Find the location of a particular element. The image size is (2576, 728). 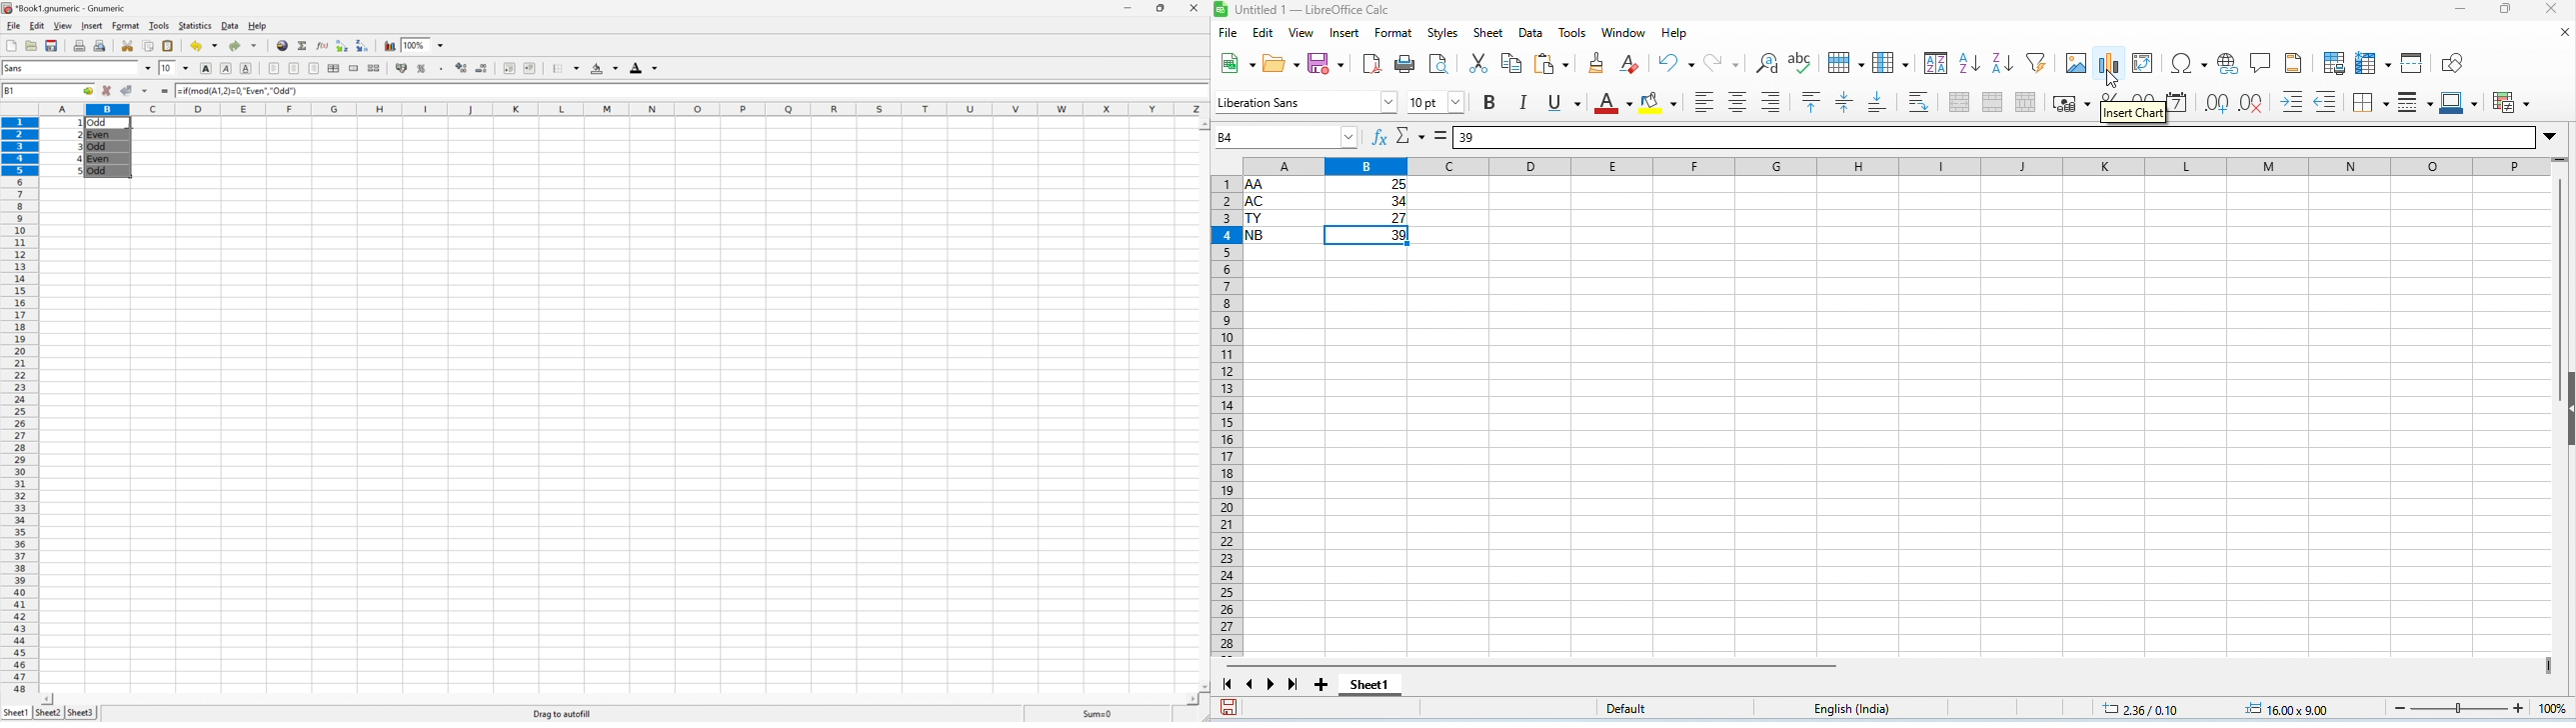

vertical scroll bar is located at coordinates (2557, 281).